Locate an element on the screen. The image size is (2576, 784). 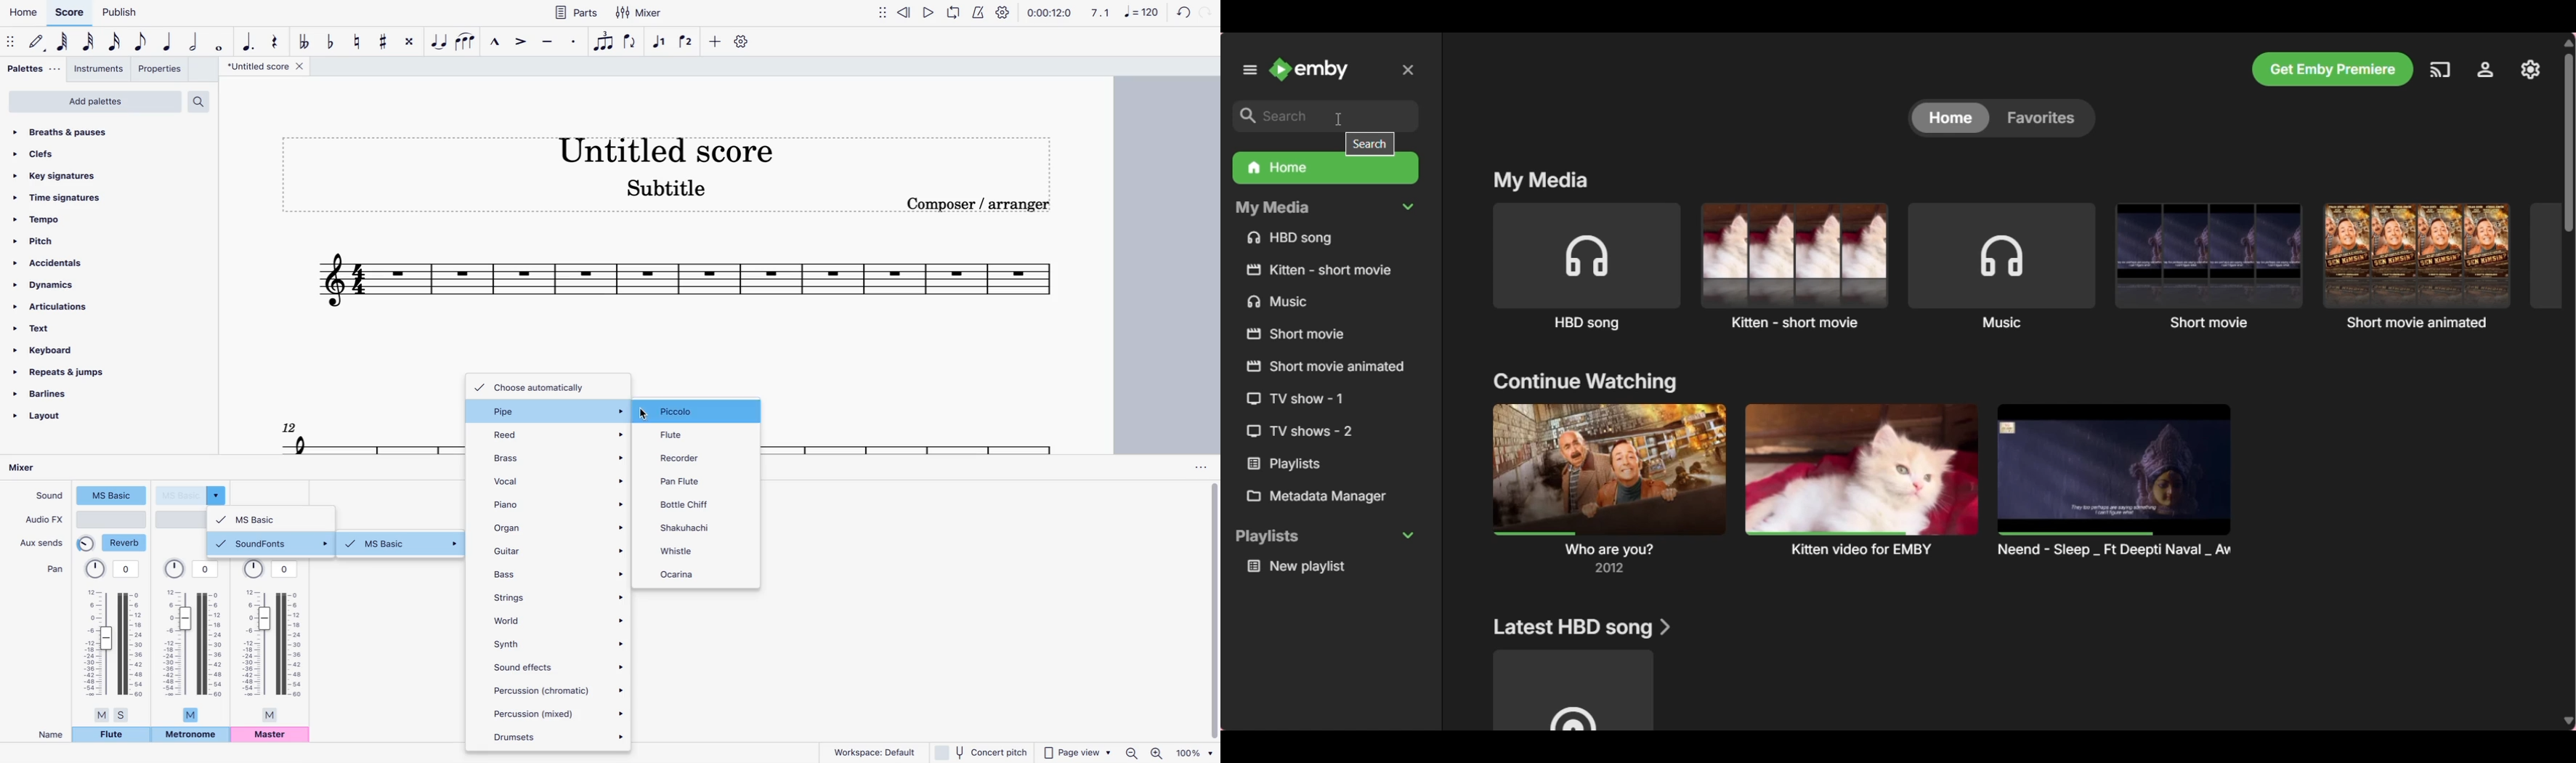
sound is located at coordinates (49, 497).